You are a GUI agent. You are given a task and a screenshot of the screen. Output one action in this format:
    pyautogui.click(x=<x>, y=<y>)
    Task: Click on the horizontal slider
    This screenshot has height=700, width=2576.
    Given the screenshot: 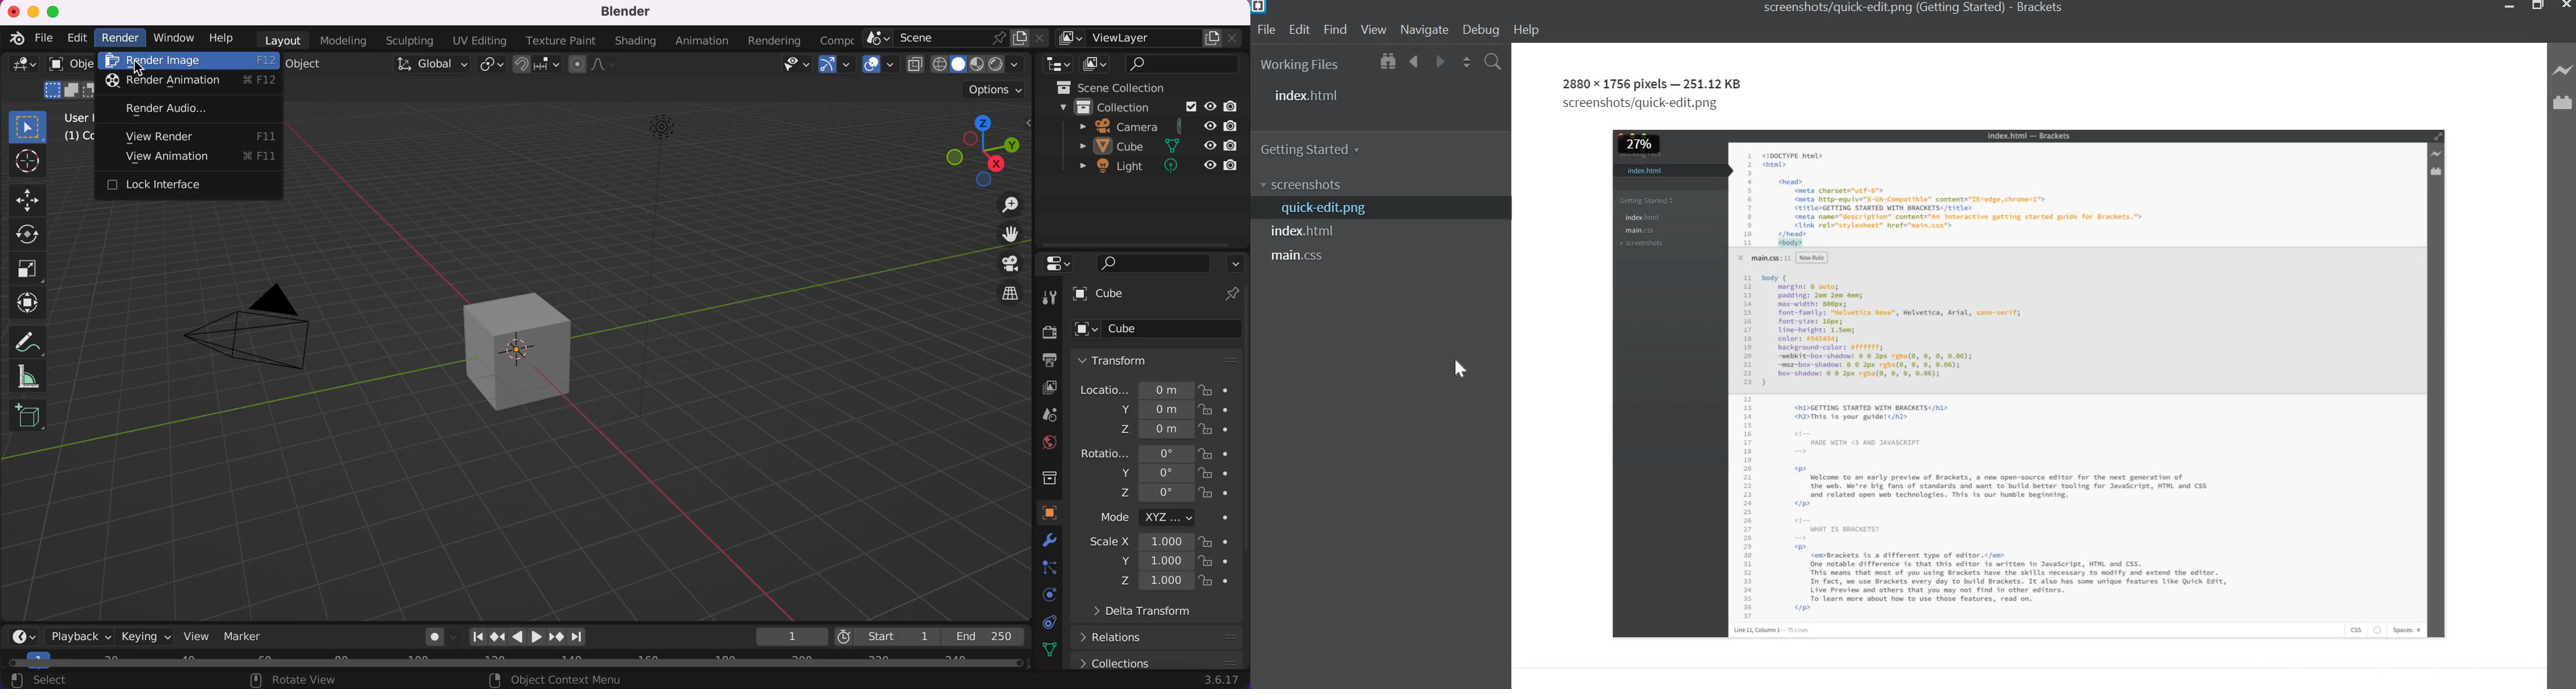 What is the action you would take?
    pyautogui.click(x=524, y=664)
    